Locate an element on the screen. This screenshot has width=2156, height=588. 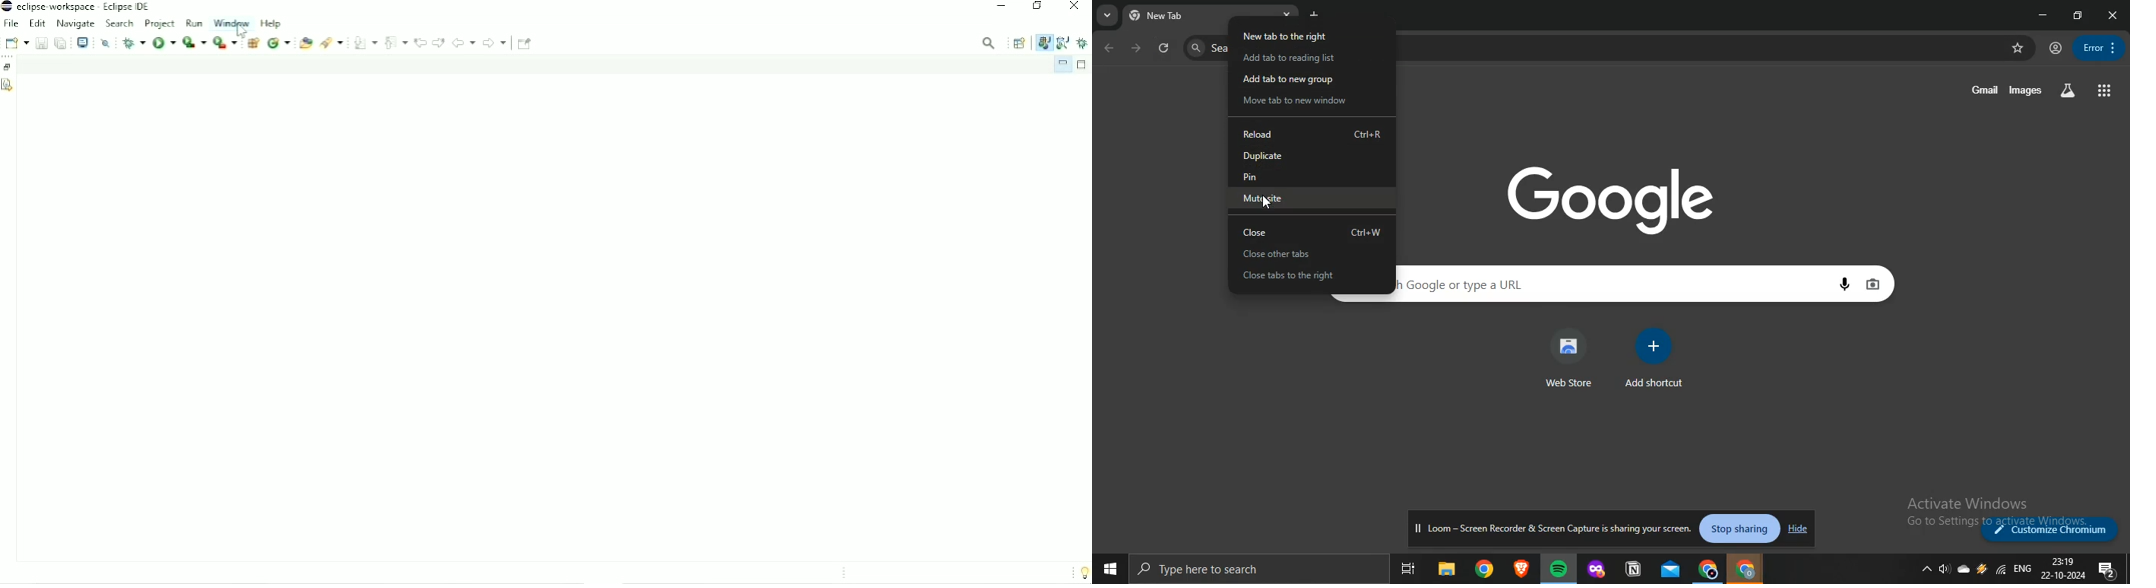
close other tabs is located at coordinates (1309, 256).